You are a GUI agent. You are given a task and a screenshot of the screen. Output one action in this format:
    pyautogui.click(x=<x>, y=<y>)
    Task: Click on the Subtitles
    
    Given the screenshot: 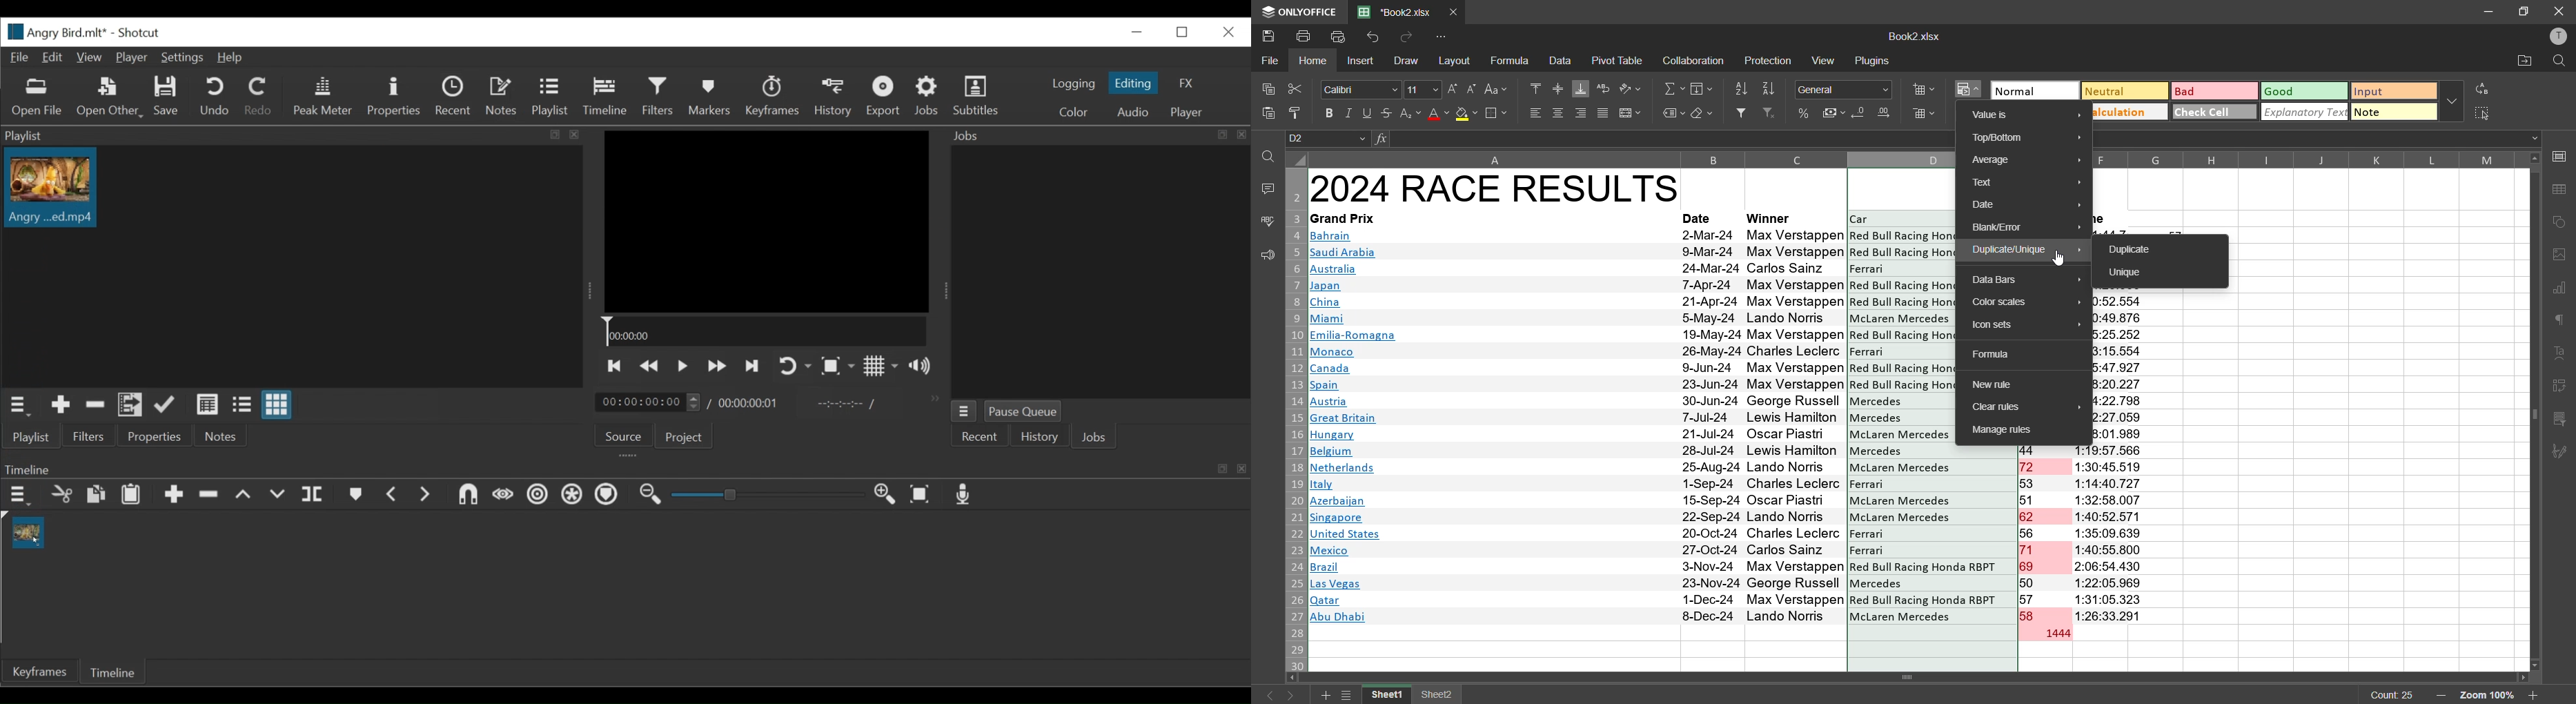 What is the action you would take?
    pyautogui.click(x=976, y=96)
    